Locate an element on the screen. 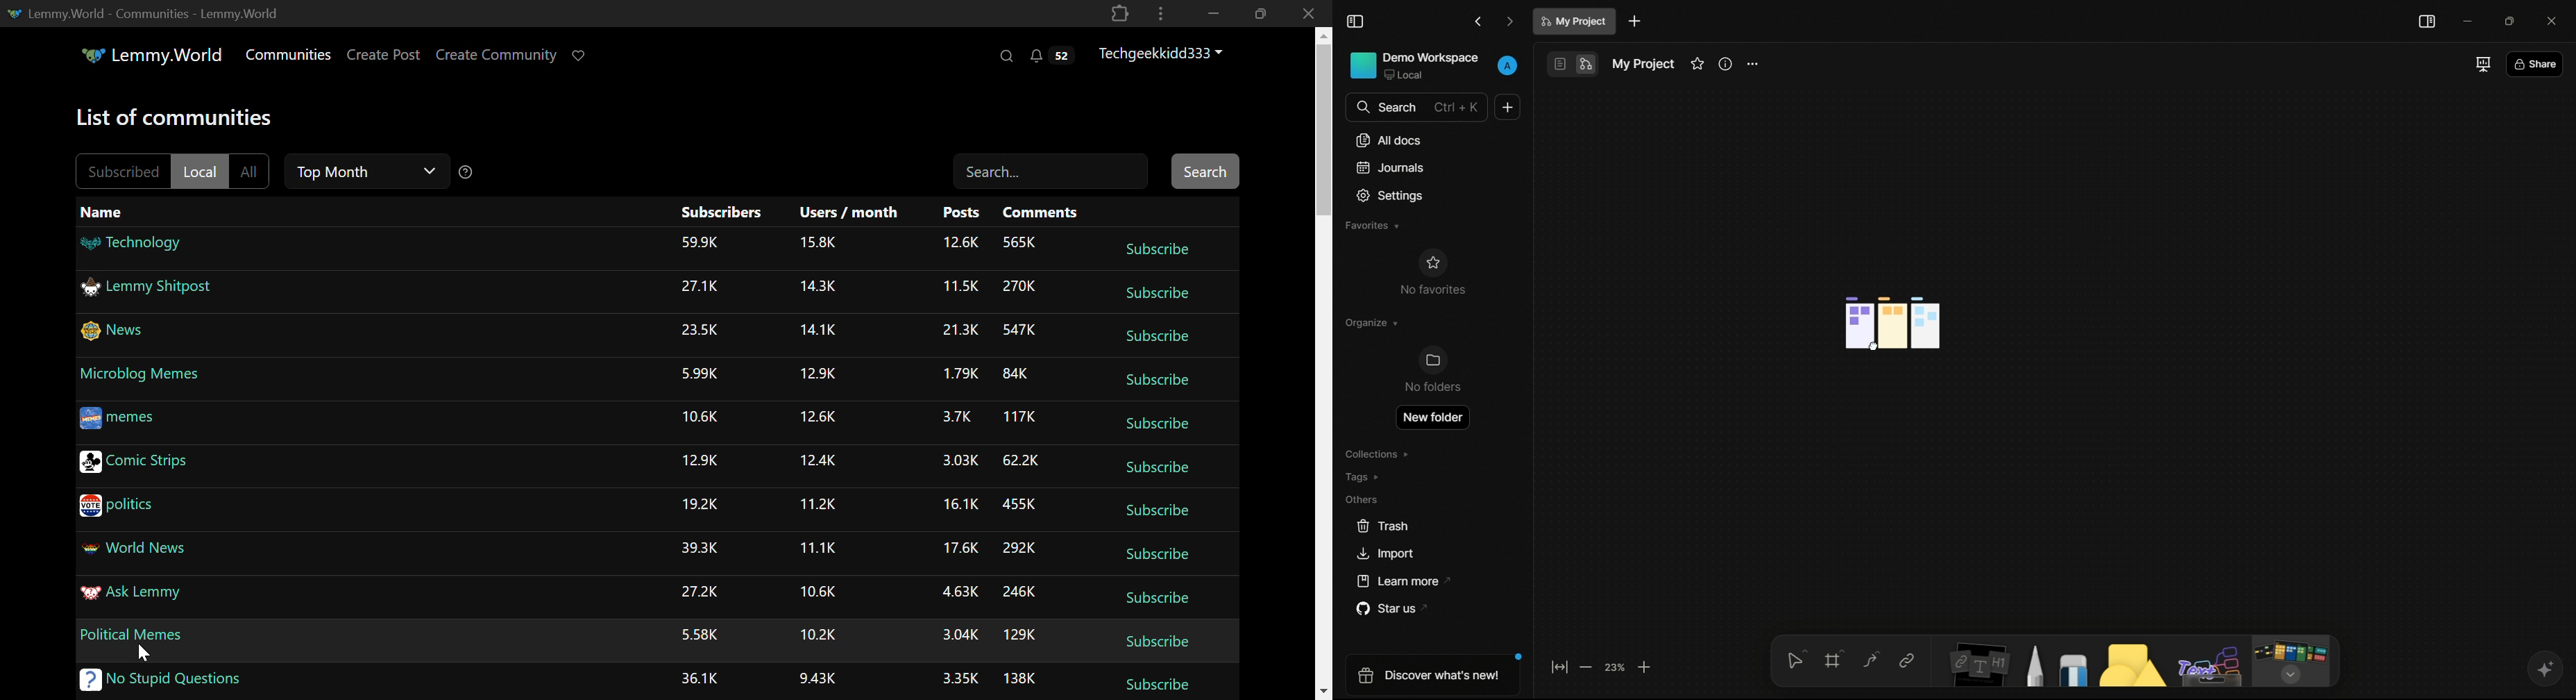 The image size is (2576, 700). Cursor Position is located at coordinates (145, 651).